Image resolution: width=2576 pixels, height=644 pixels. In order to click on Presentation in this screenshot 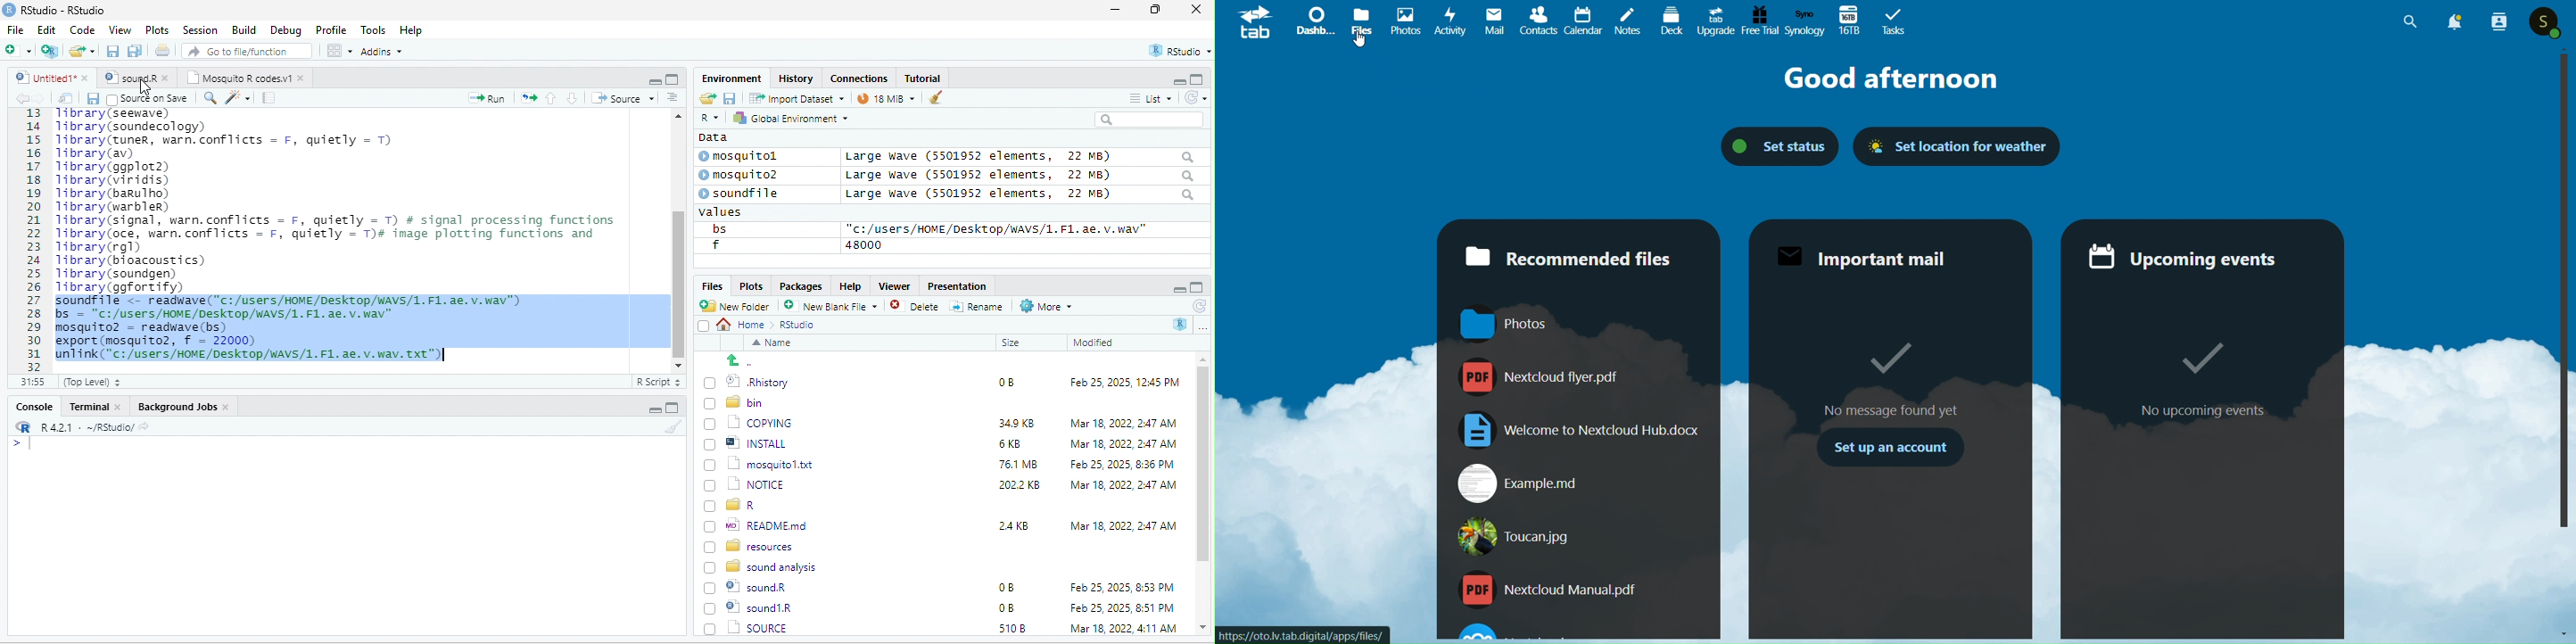, I will do `click(955, 285)`.